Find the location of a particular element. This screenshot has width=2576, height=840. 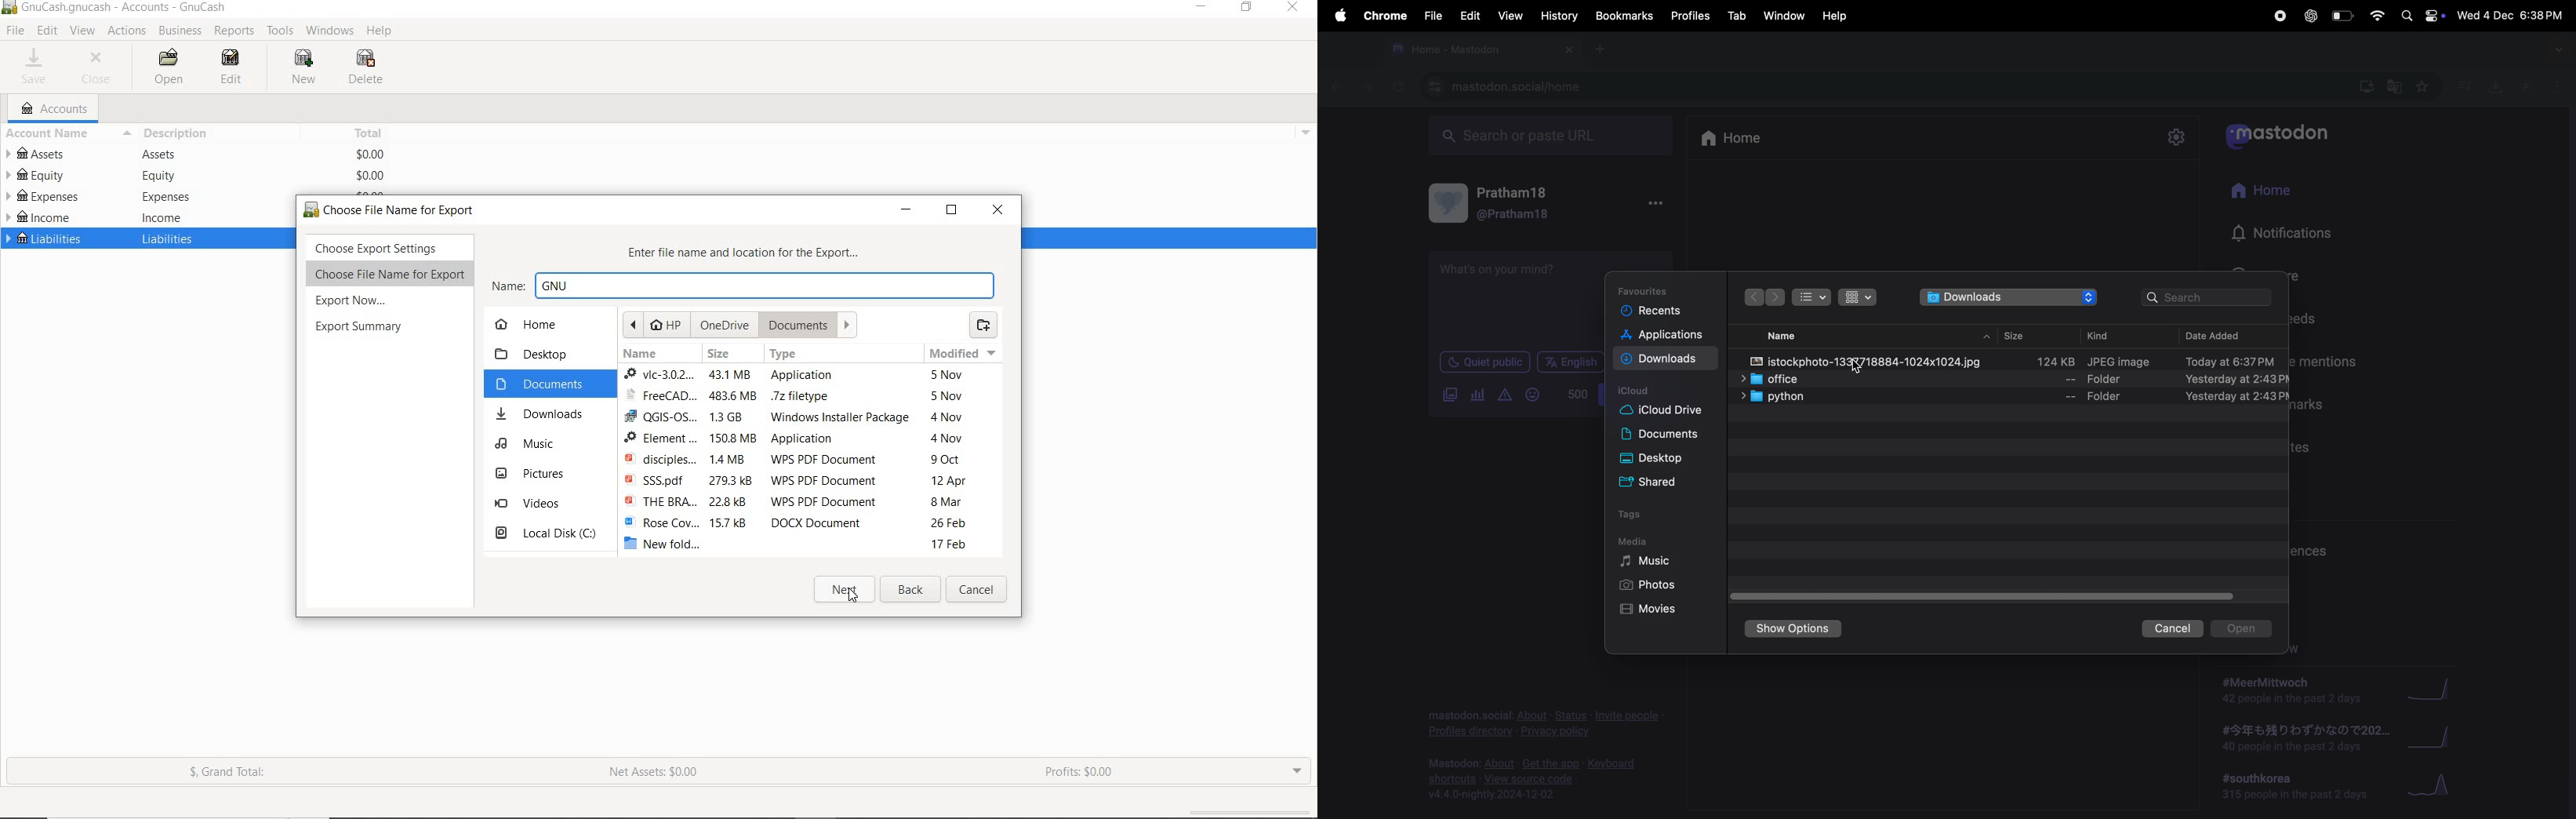

restore is located at coordinates (954, 209).